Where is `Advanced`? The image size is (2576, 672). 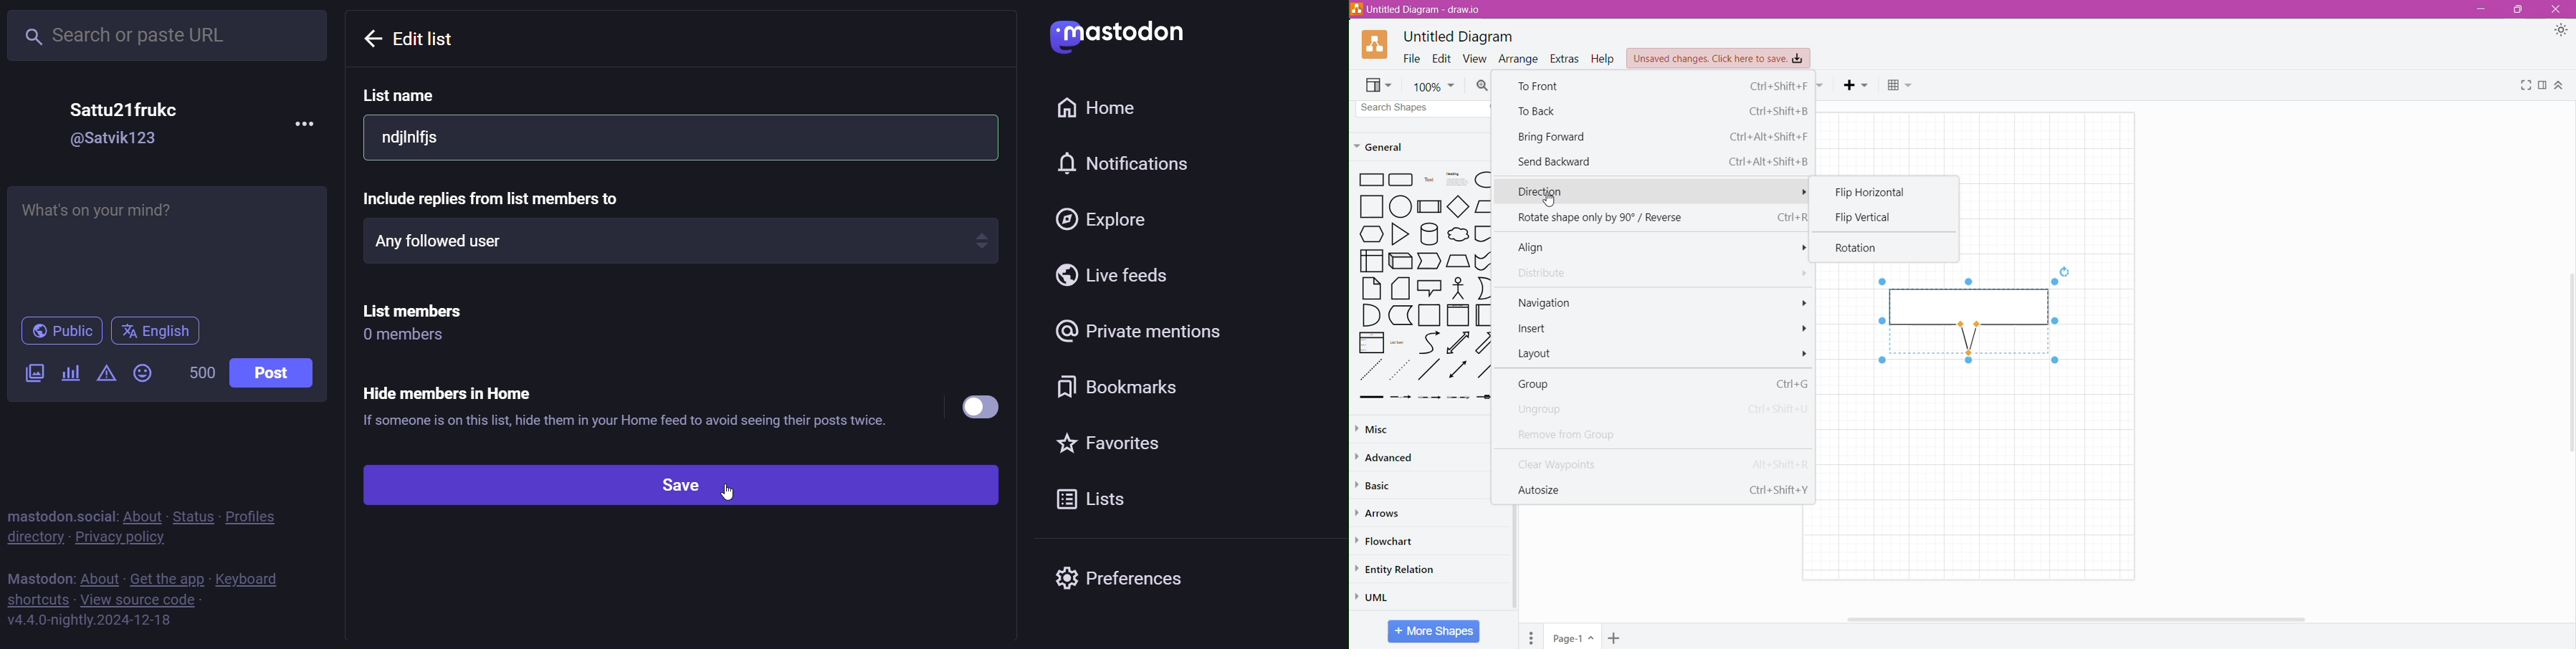 Advanced is located at coordinates (1387, 457).